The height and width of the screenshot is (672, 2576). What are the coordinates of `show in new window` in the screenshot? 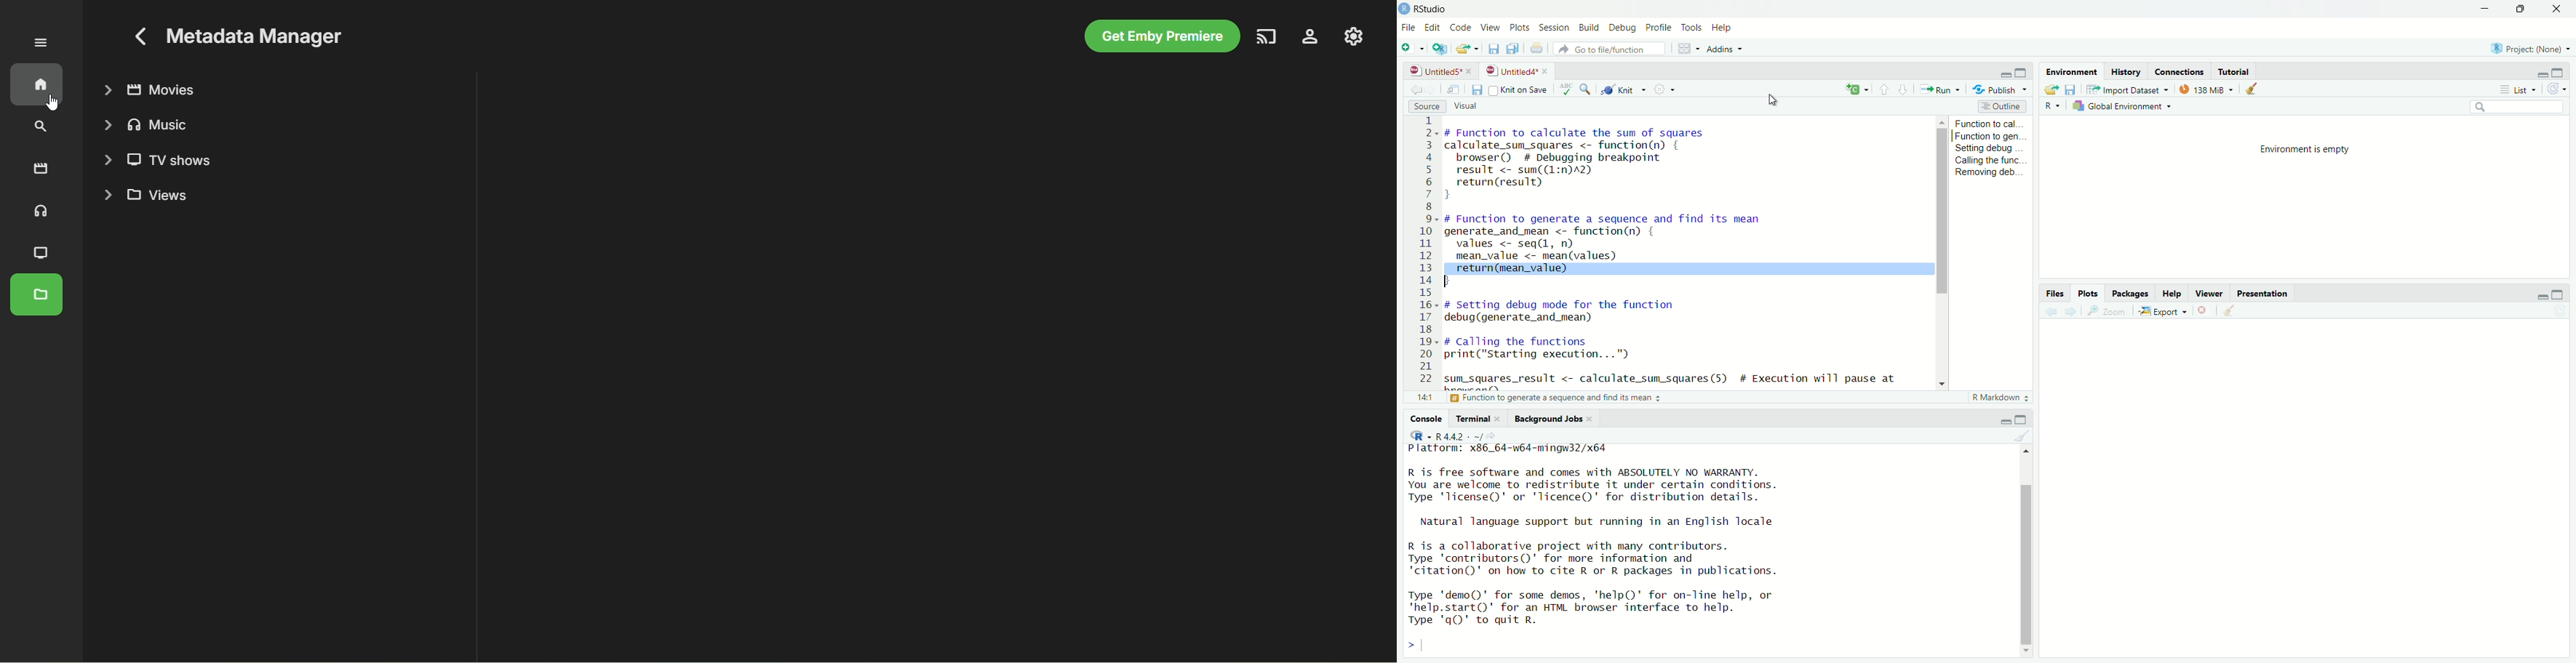 It's located at (1454, 89).